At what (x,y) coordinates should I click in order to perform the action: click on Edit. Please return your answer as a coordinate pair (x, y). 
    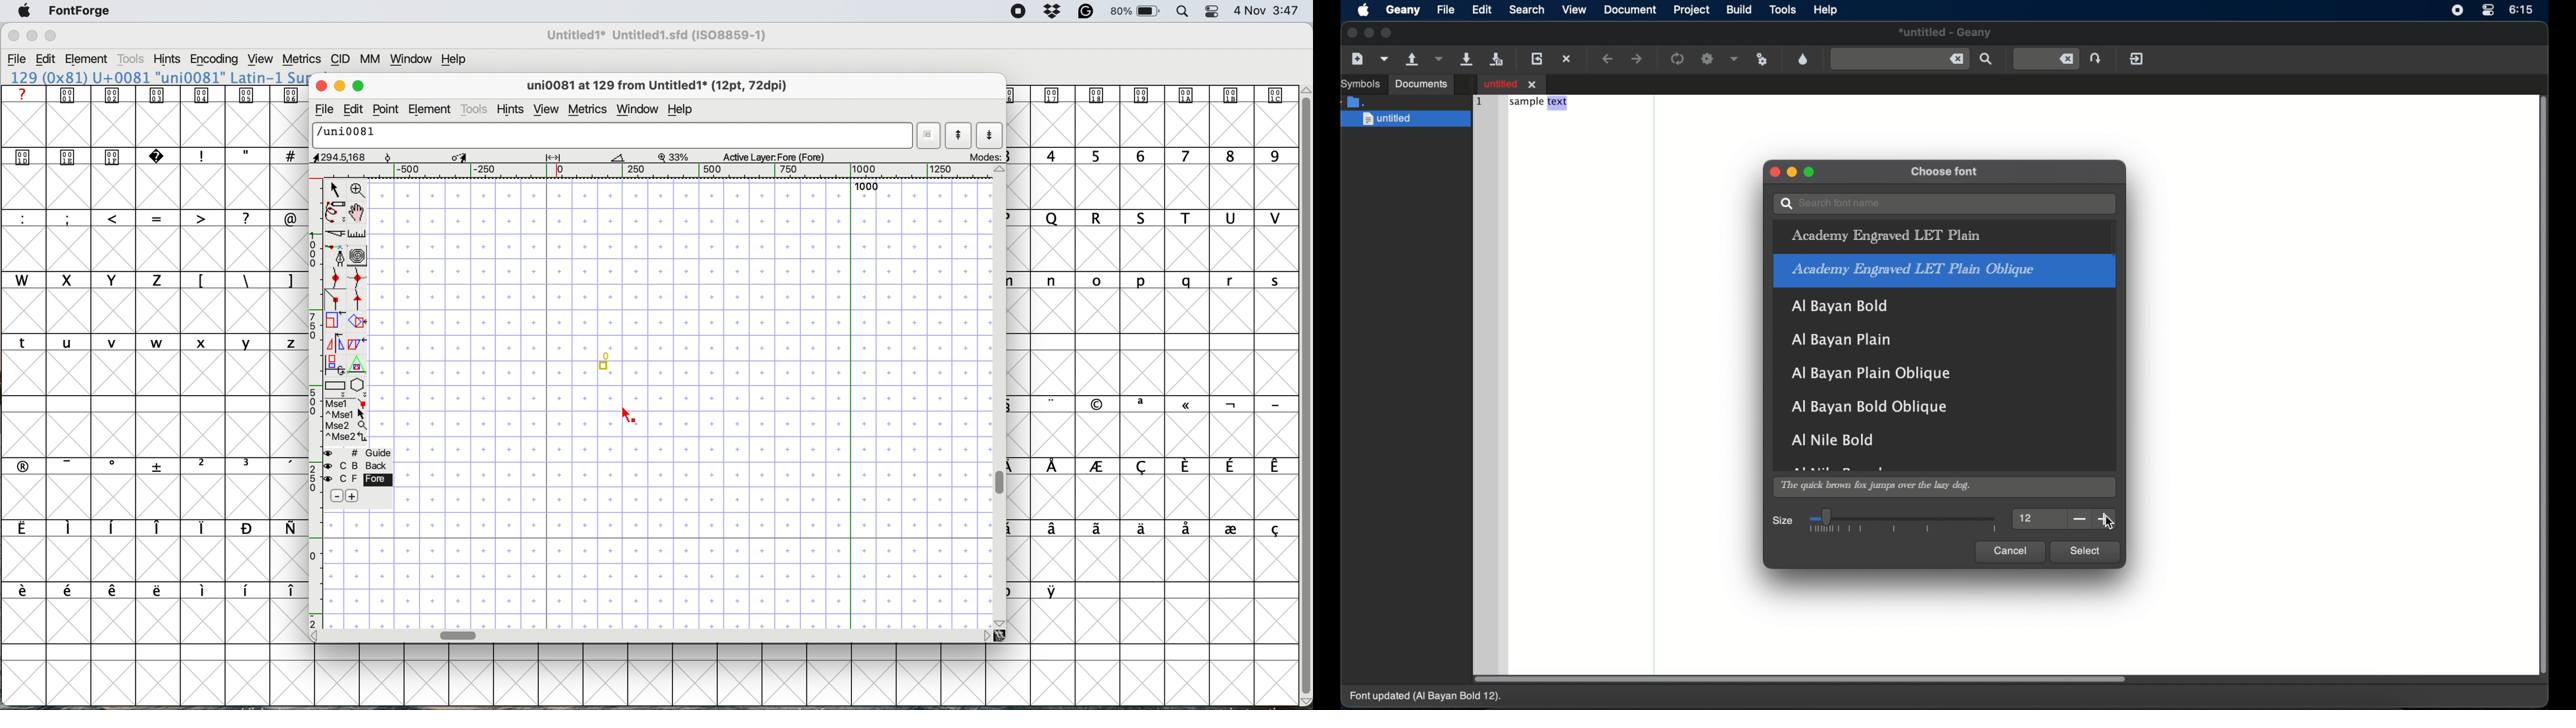
    Looking at the image, I should click on (46, 59).